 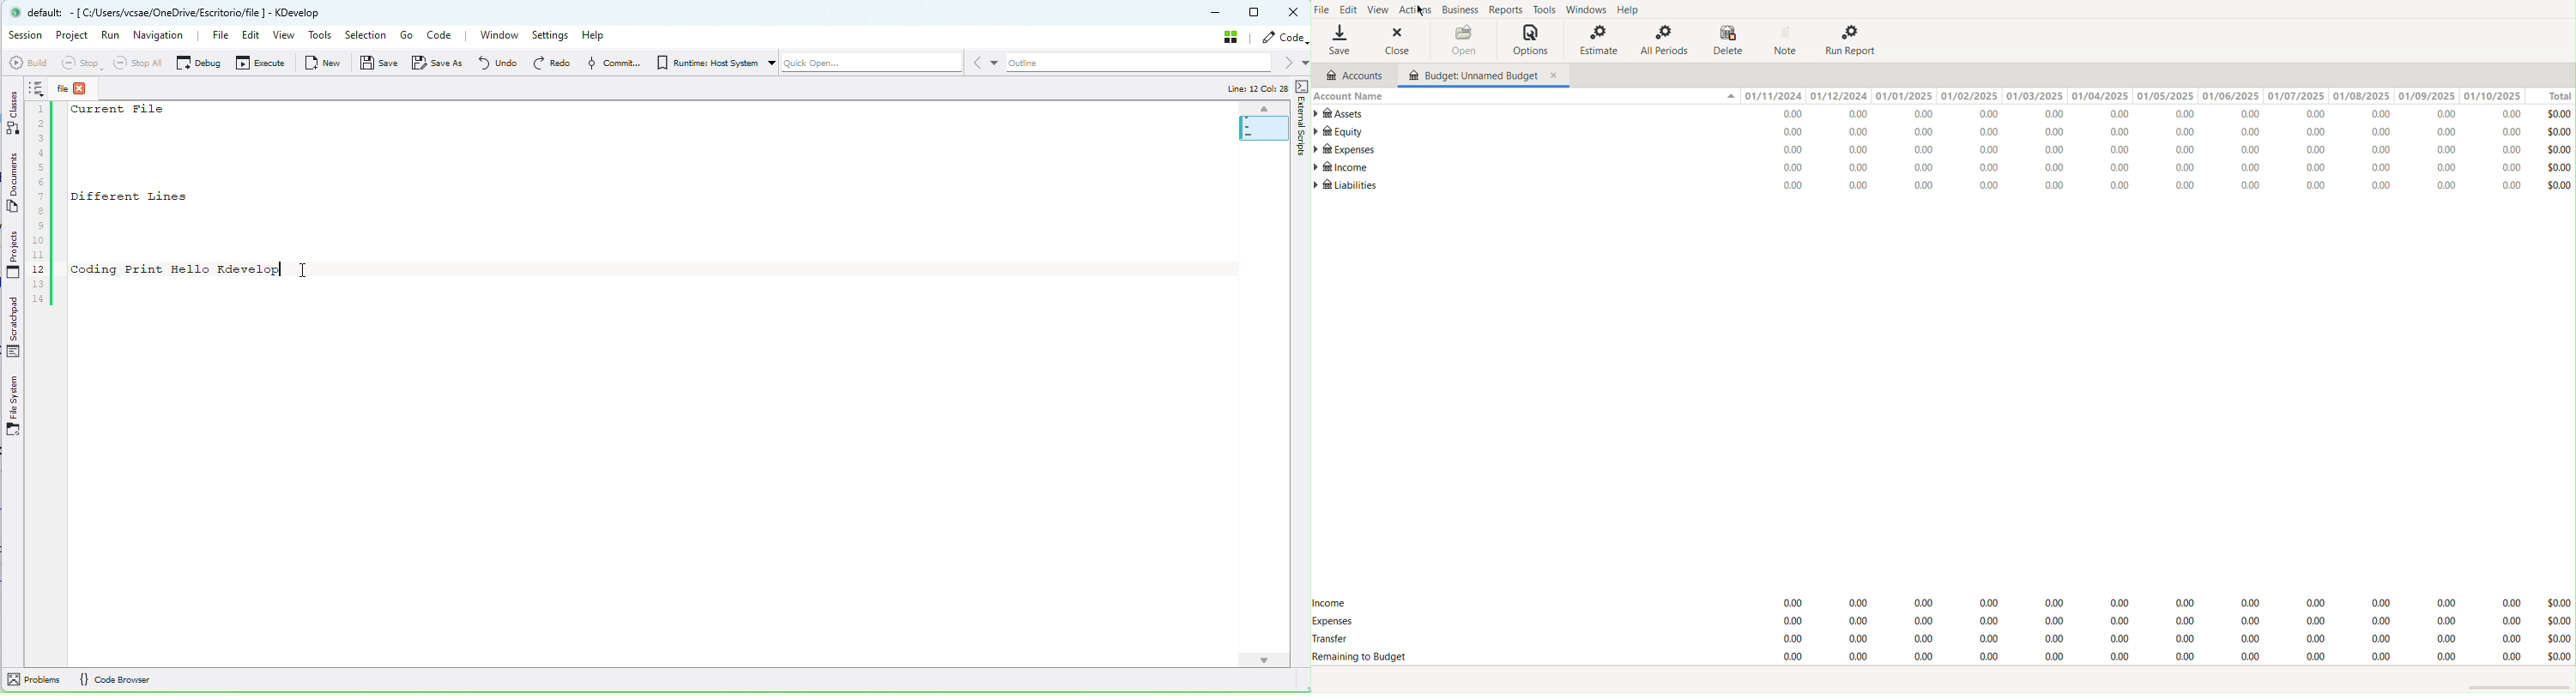 I want to click on Problems (Information), so click(x=33, y=682).